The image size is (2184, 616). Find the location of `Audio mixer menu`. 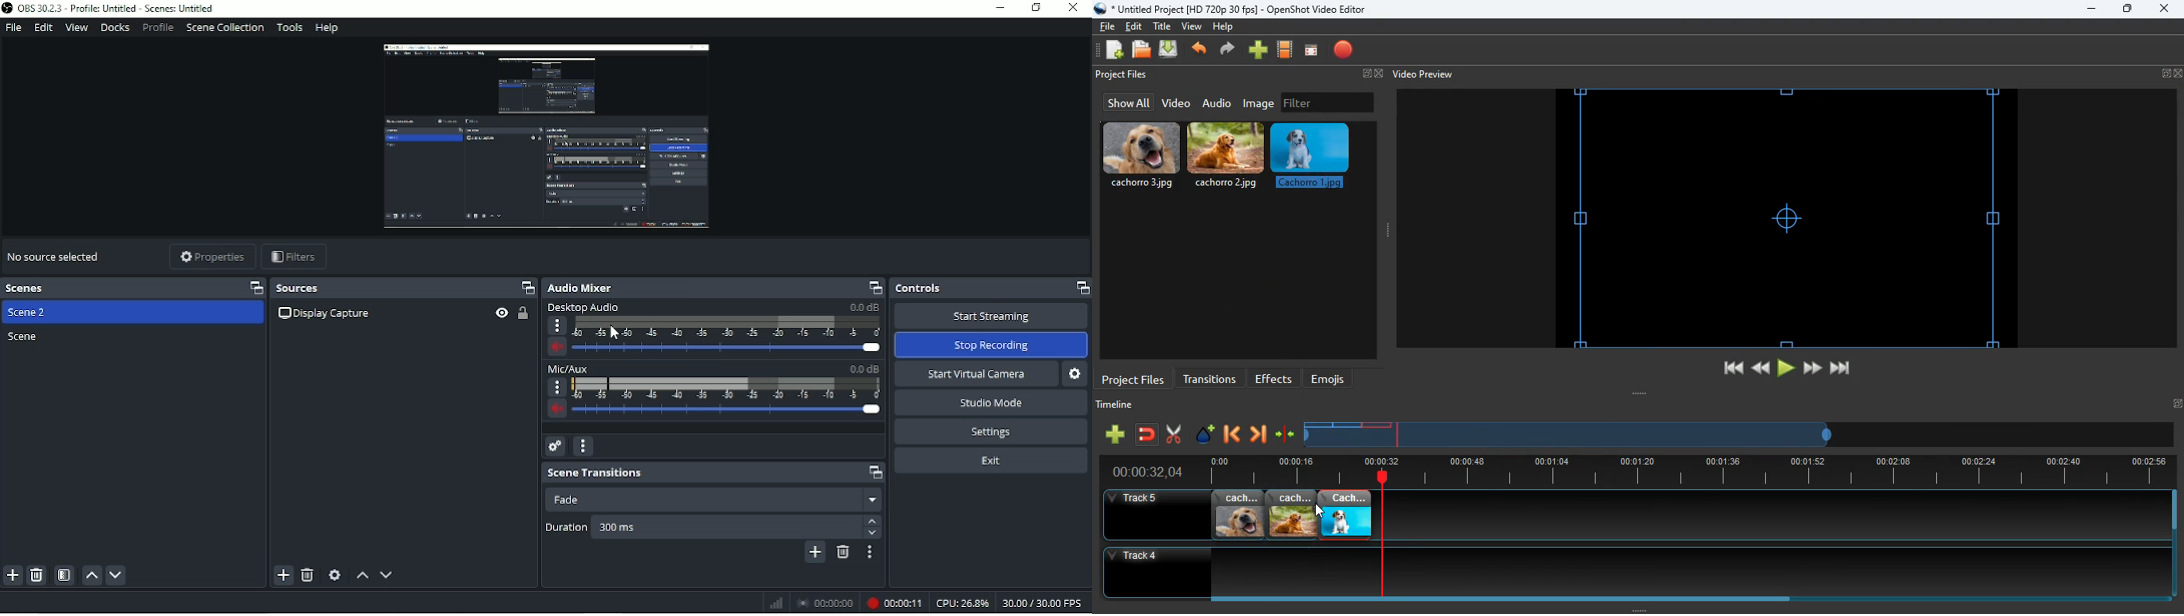

Audio mixer menu is located at coordinates (584, 447).